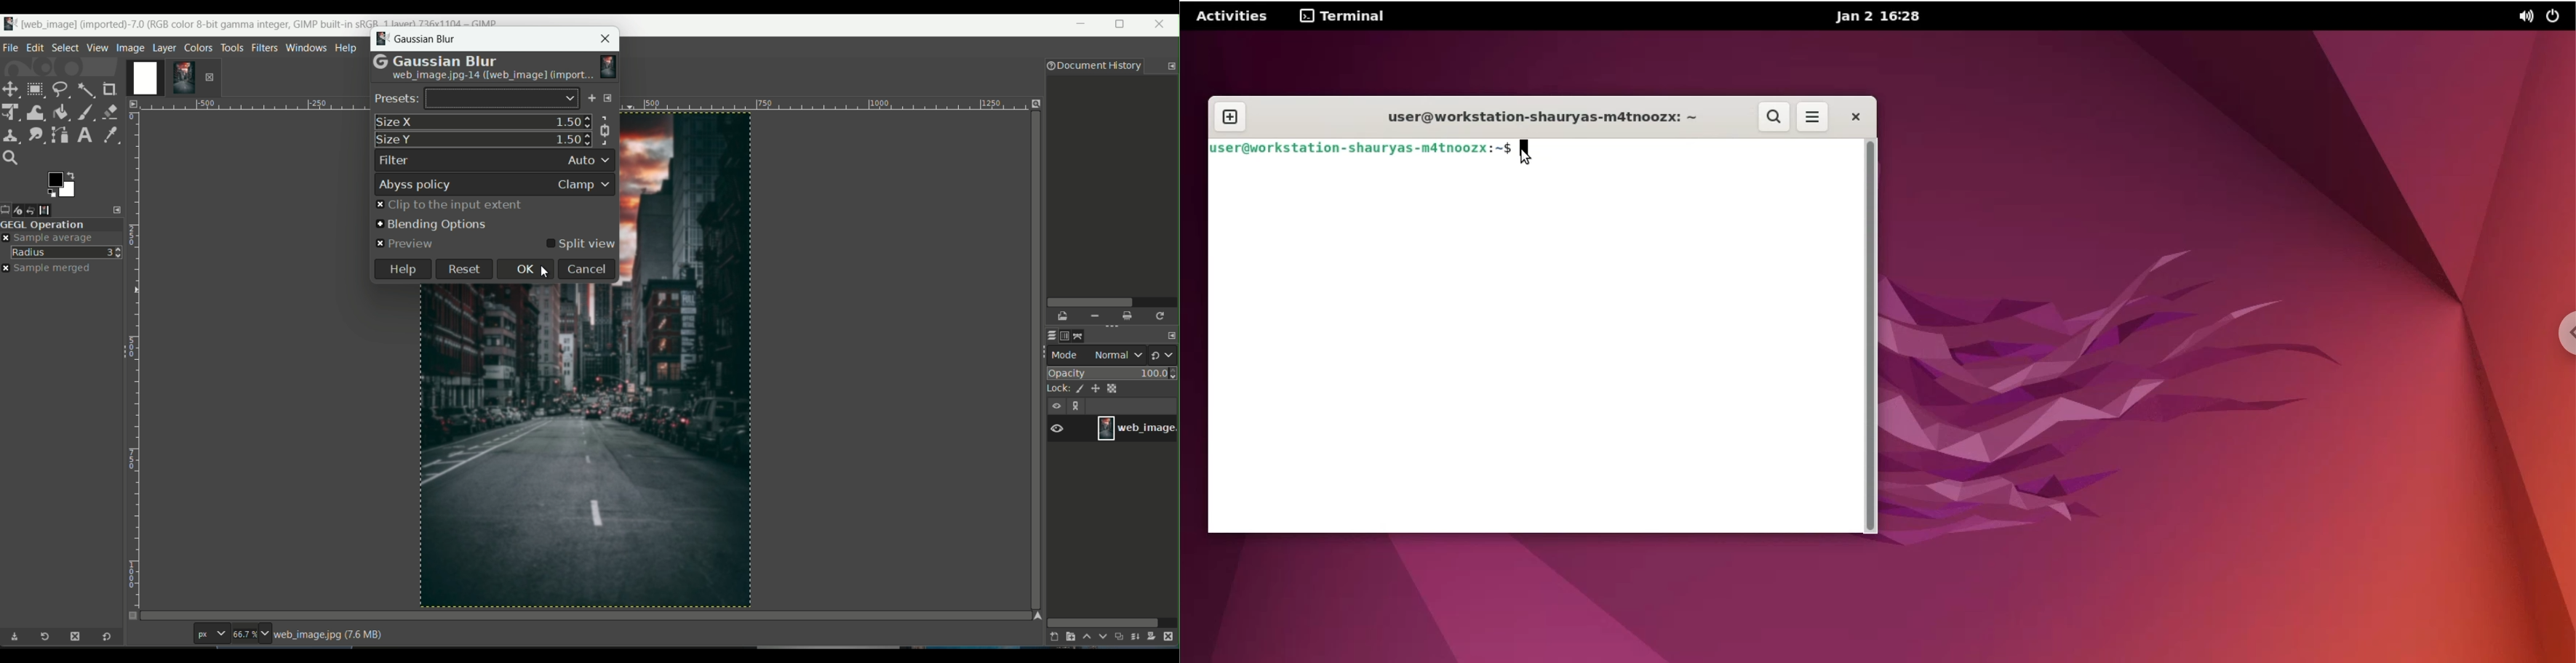 The image size is (2576, 672). I want to click on fuzzy select tool, so click(85, 88).